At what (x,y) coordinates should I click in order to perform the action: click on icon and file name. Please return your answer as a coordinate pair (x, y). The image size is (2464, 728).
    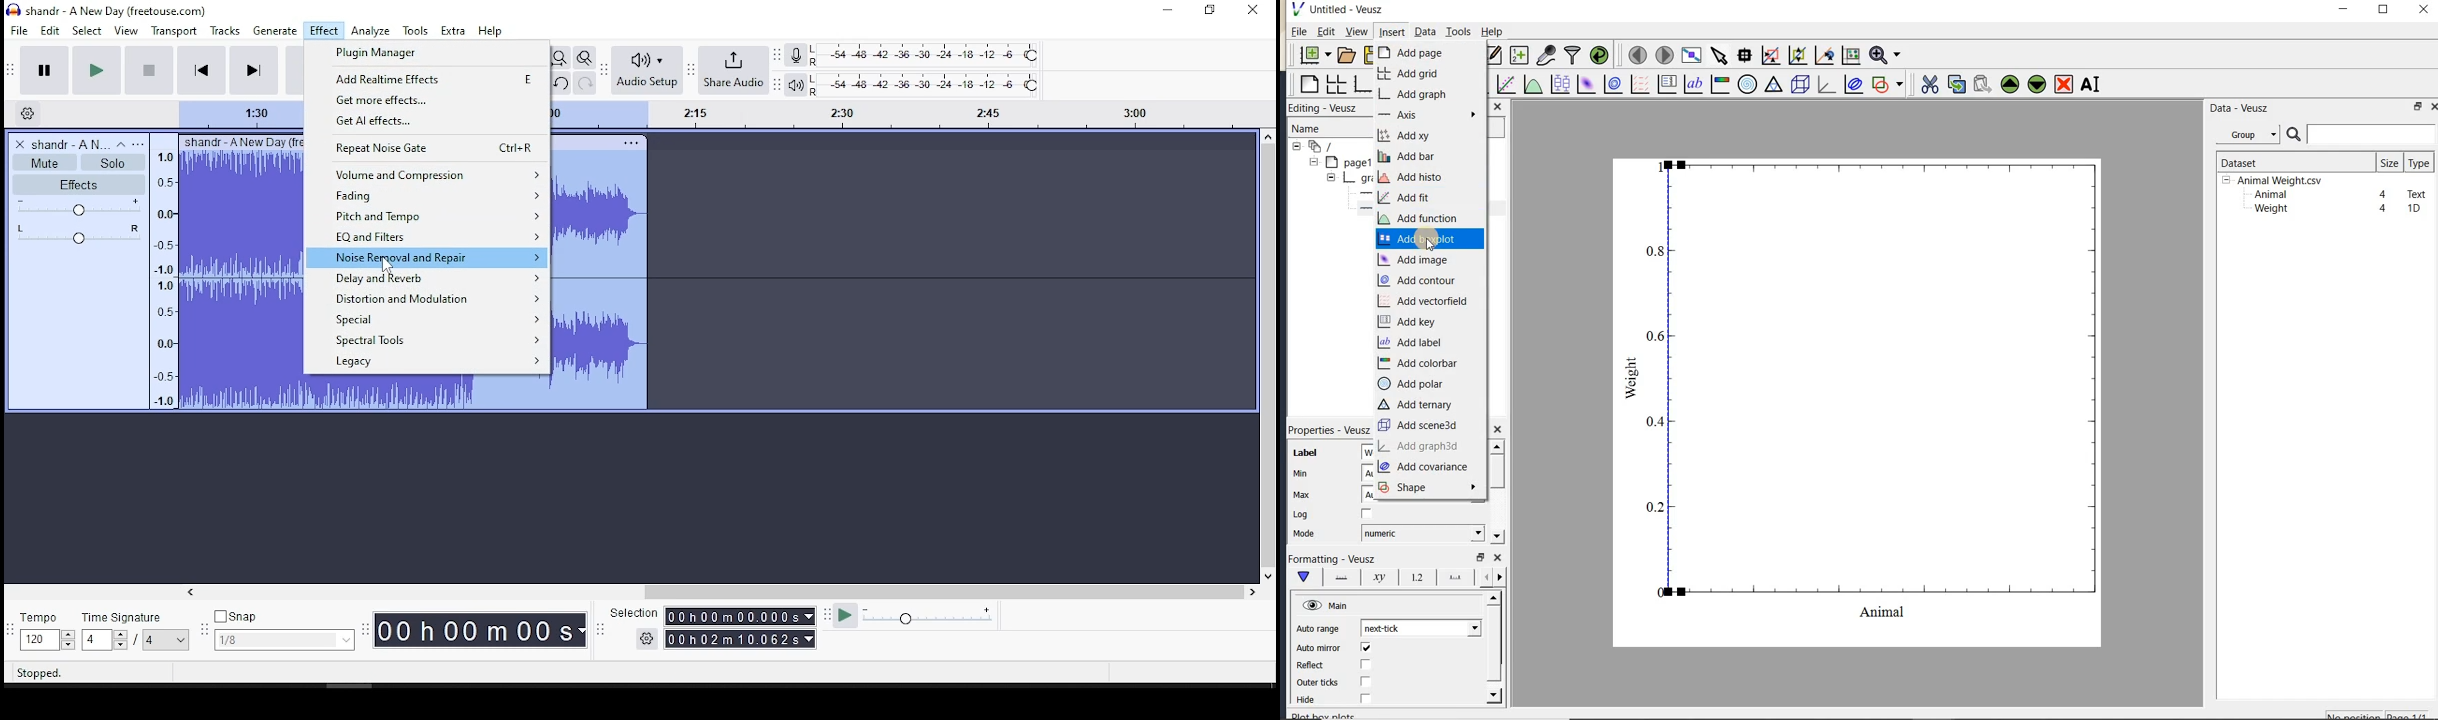
    Looking at the image, I should click on (109, 12).